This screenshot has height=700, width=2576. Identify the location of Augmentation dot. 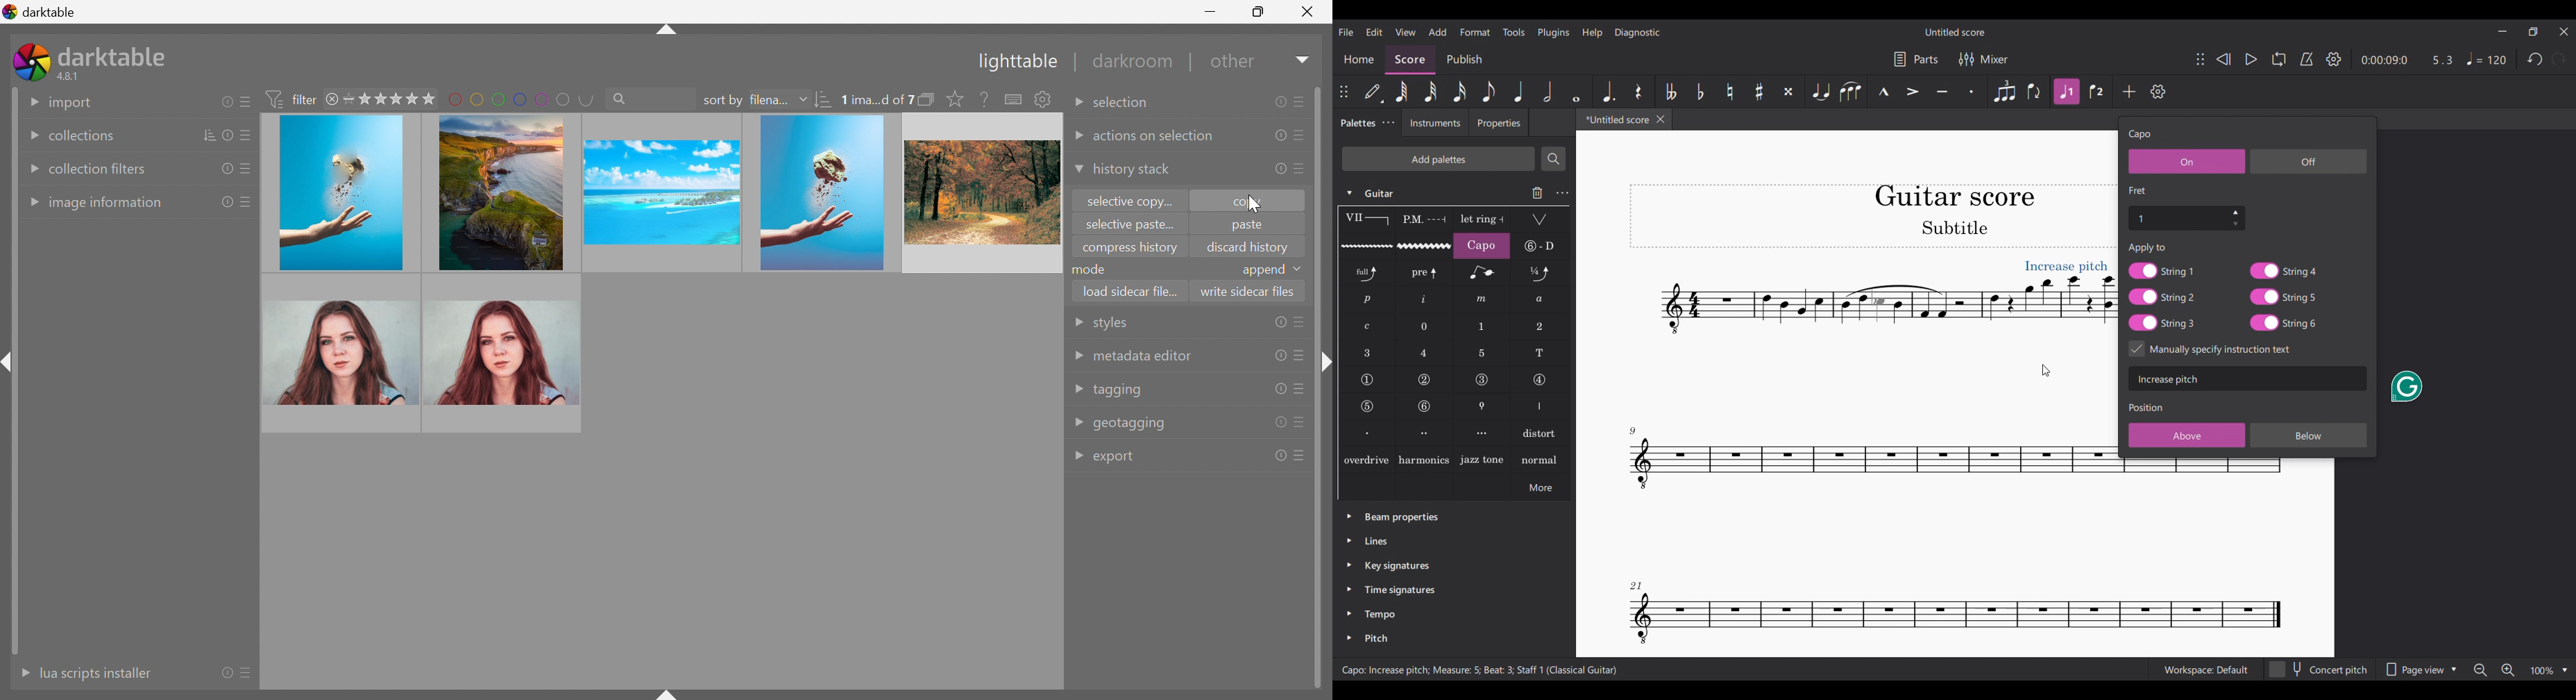
(1608, 91).